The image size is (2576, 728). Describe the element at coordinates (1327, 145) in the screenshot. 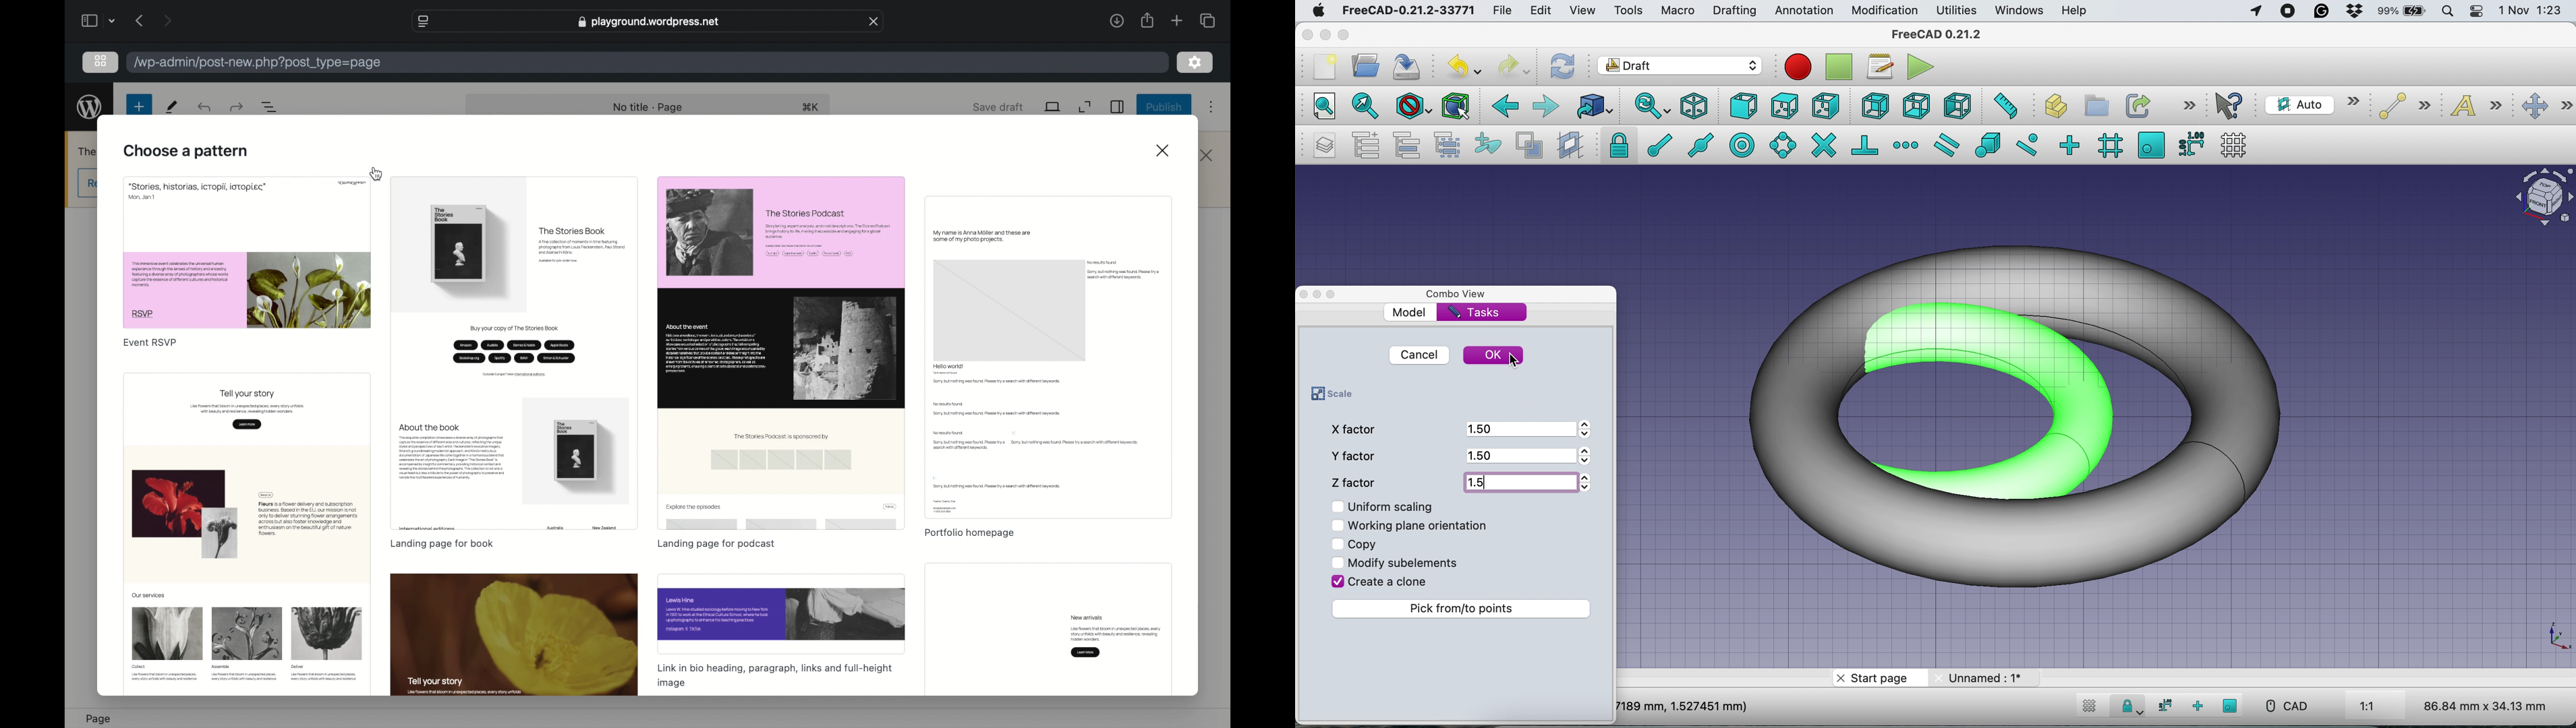

I see `manage layers` at that location.